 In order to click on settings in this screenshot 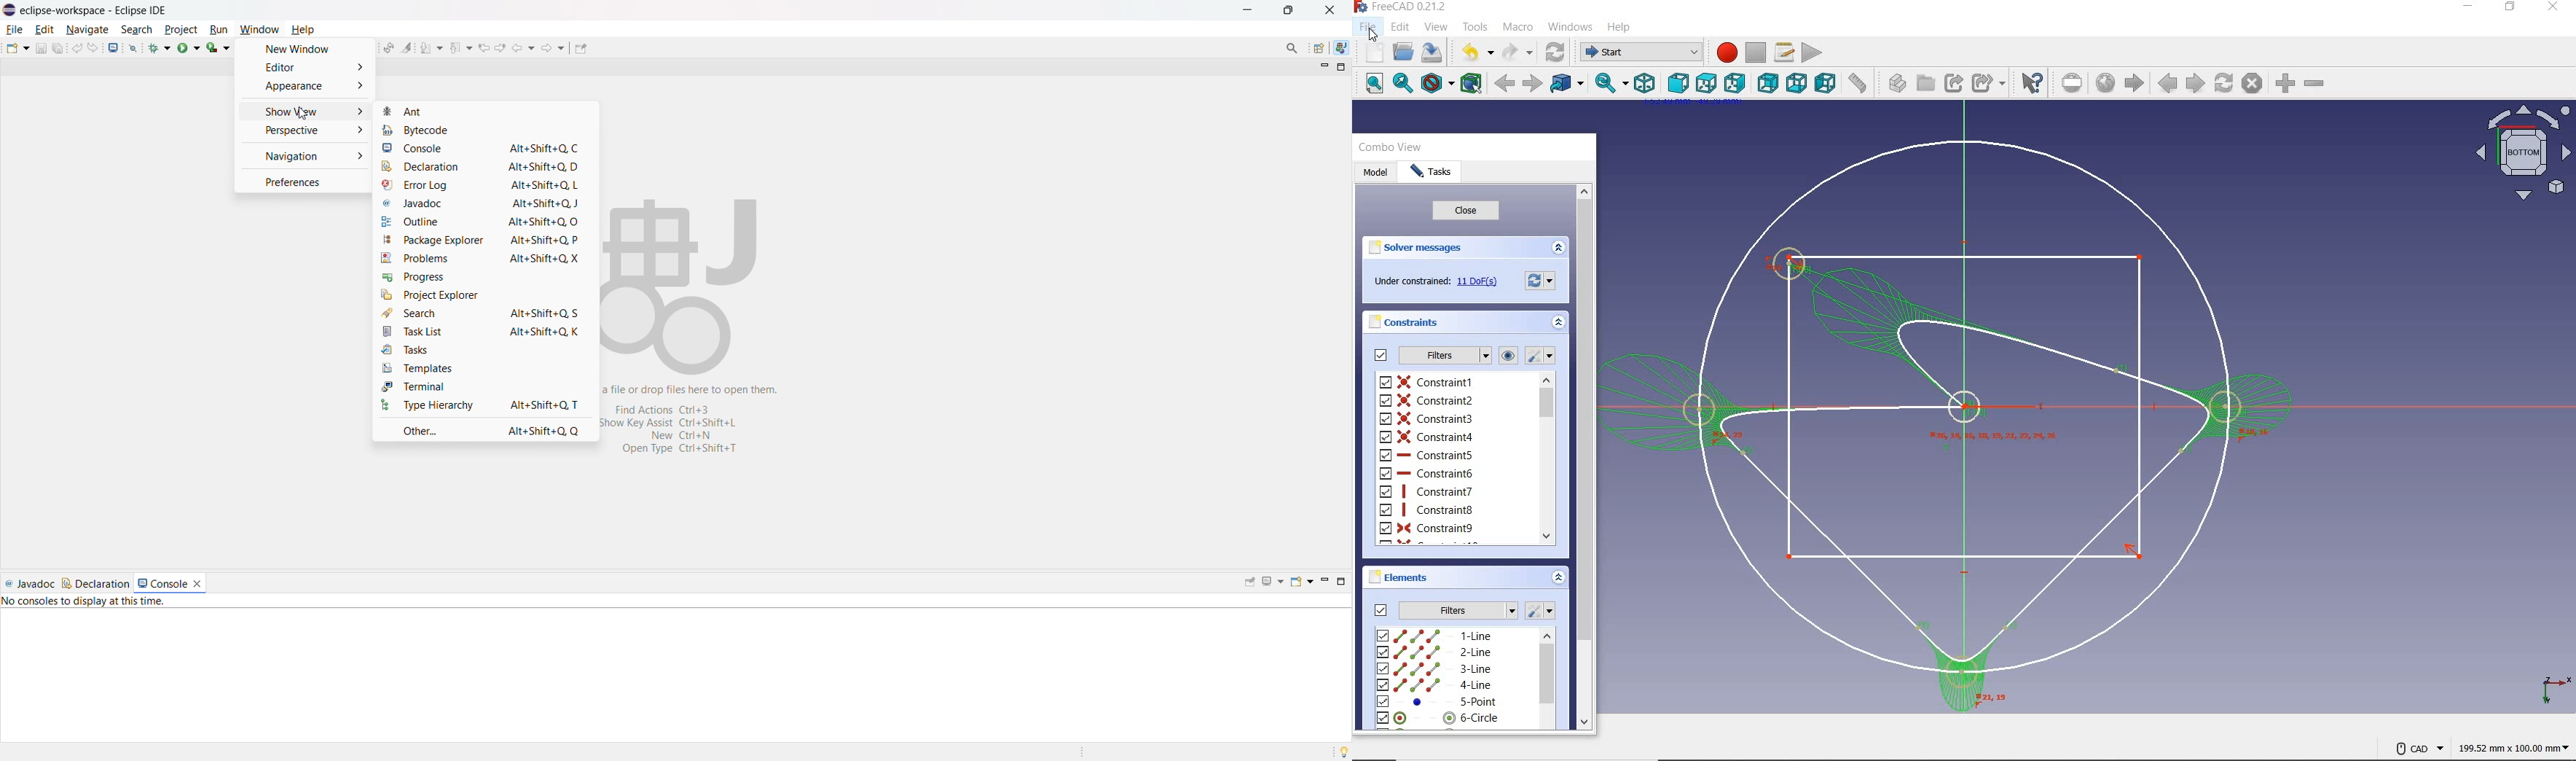, I will do `click(1544, 610)`.